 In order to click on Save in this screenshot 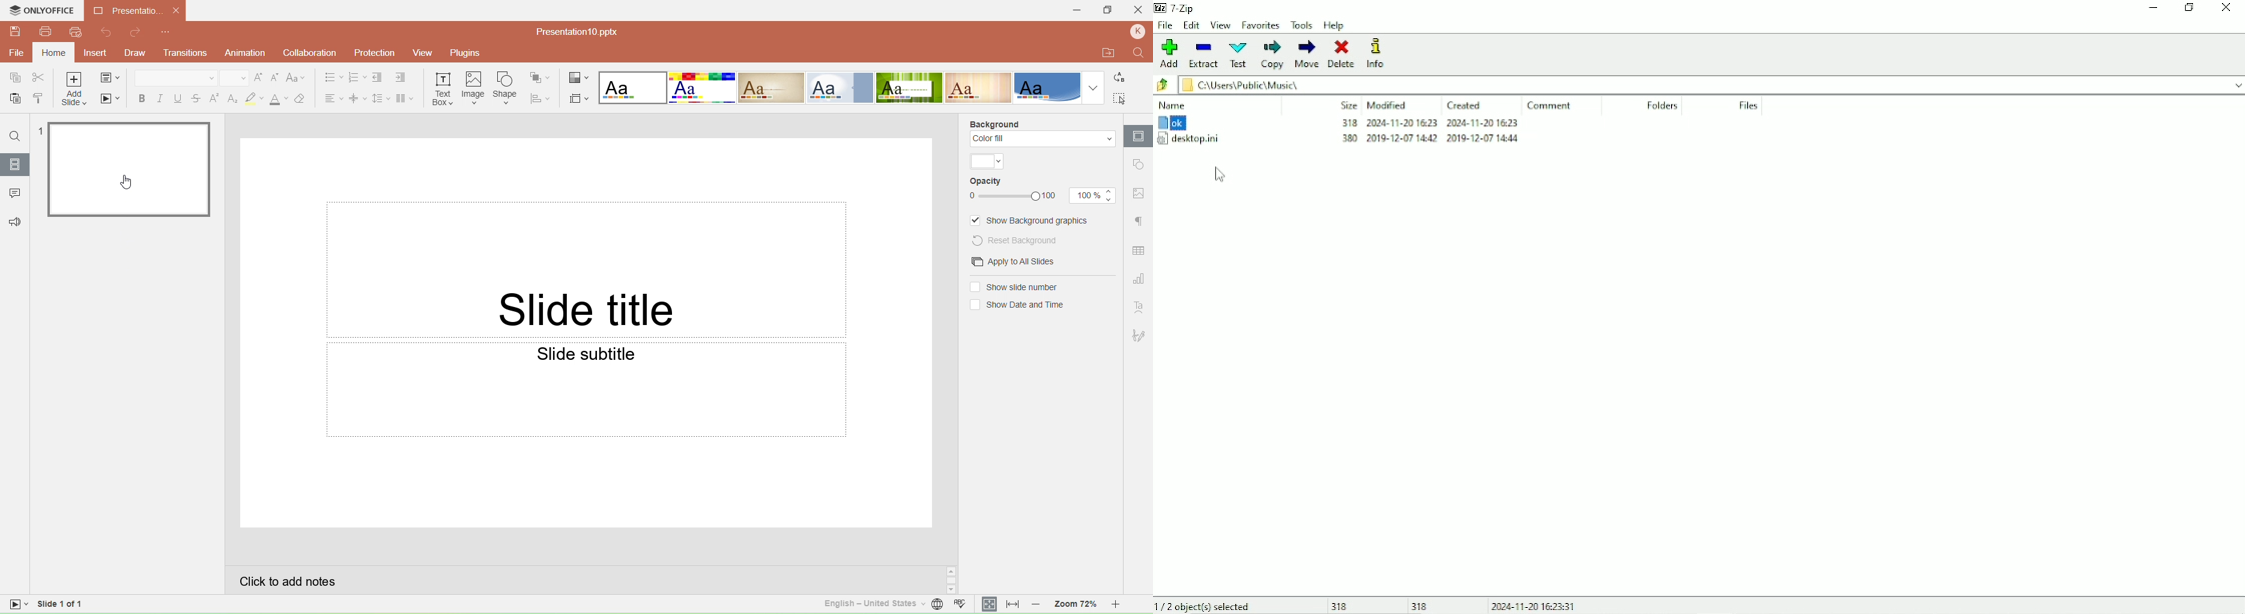, I will do `click(16, 32)`.